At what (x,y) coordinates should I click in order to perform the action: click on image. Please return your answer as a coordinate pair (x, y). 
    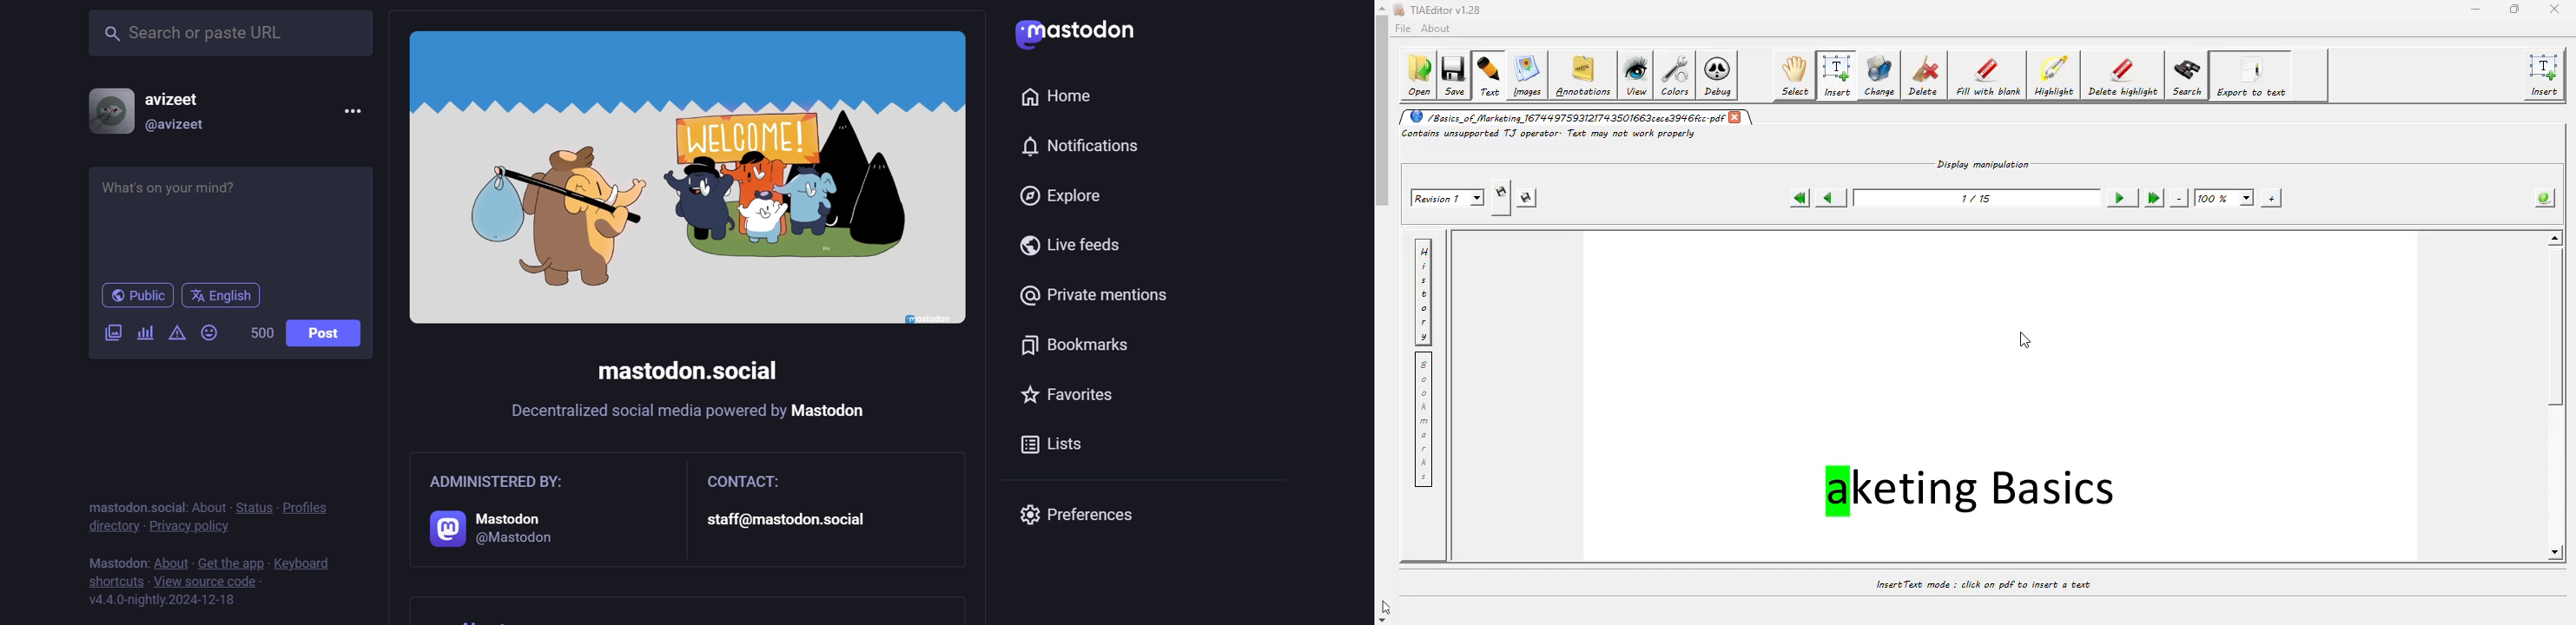
    Looking at the image, I should click on (690, 180).